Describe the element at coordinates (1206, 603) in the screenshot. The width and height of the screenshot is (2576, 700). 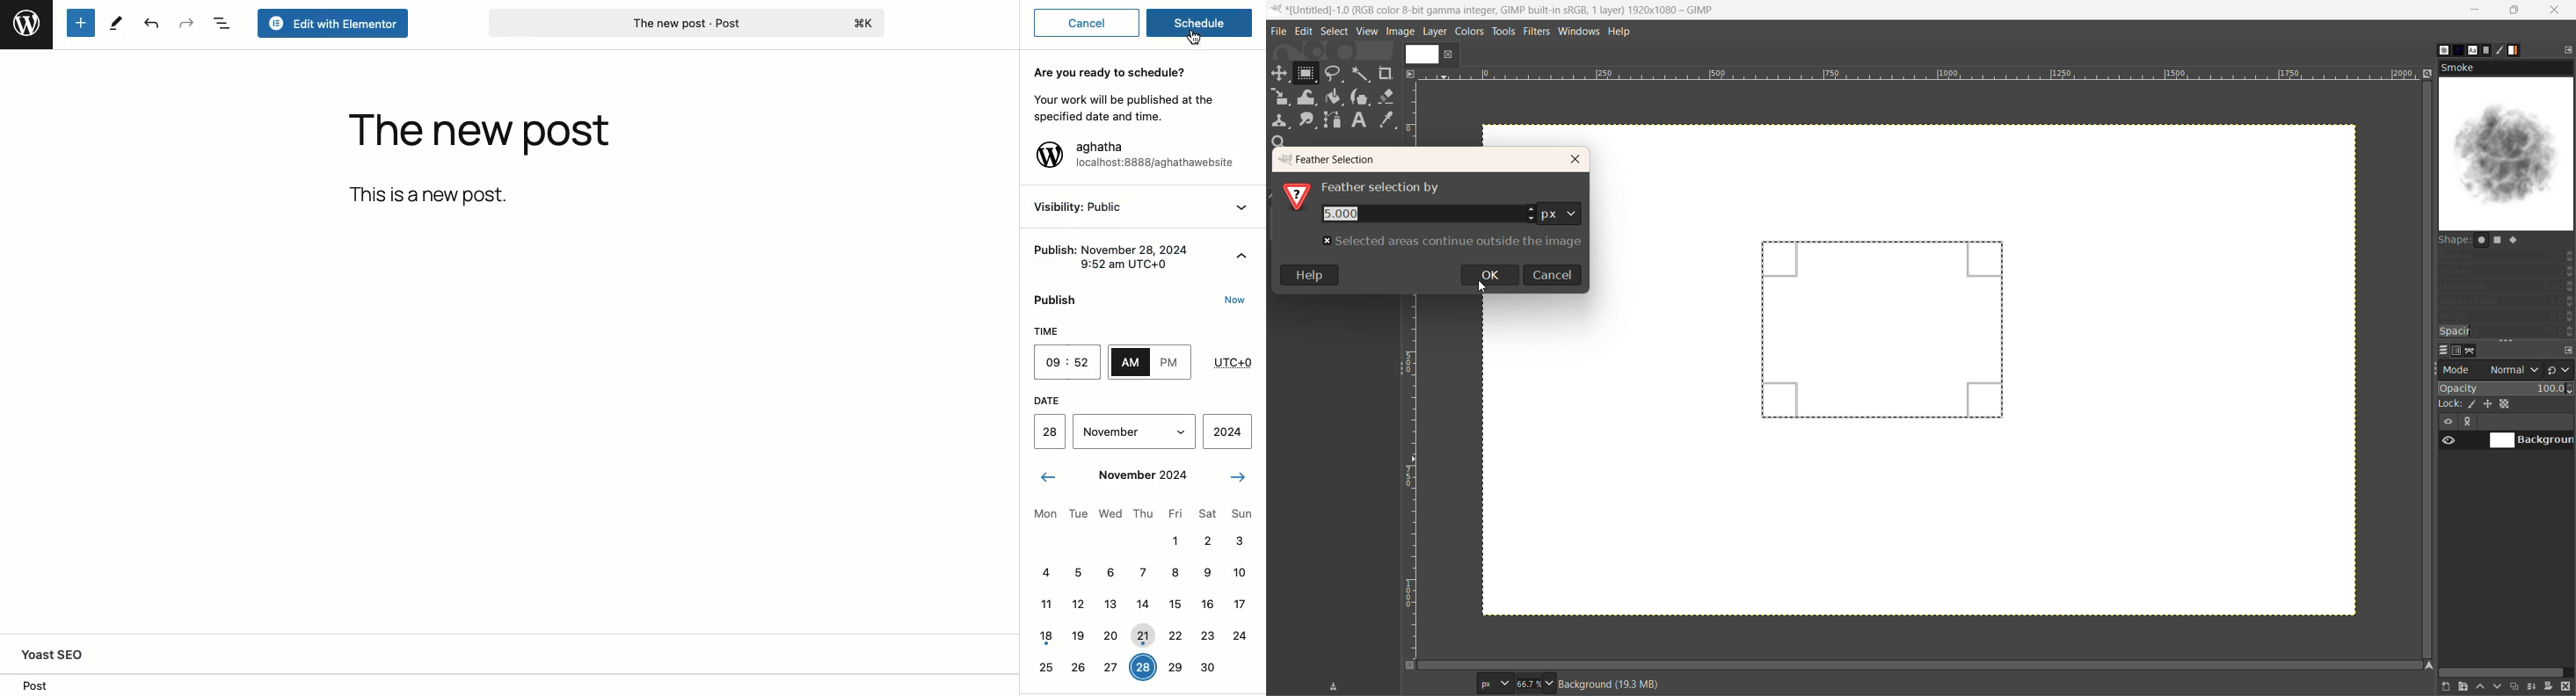
I see `16` at that location.